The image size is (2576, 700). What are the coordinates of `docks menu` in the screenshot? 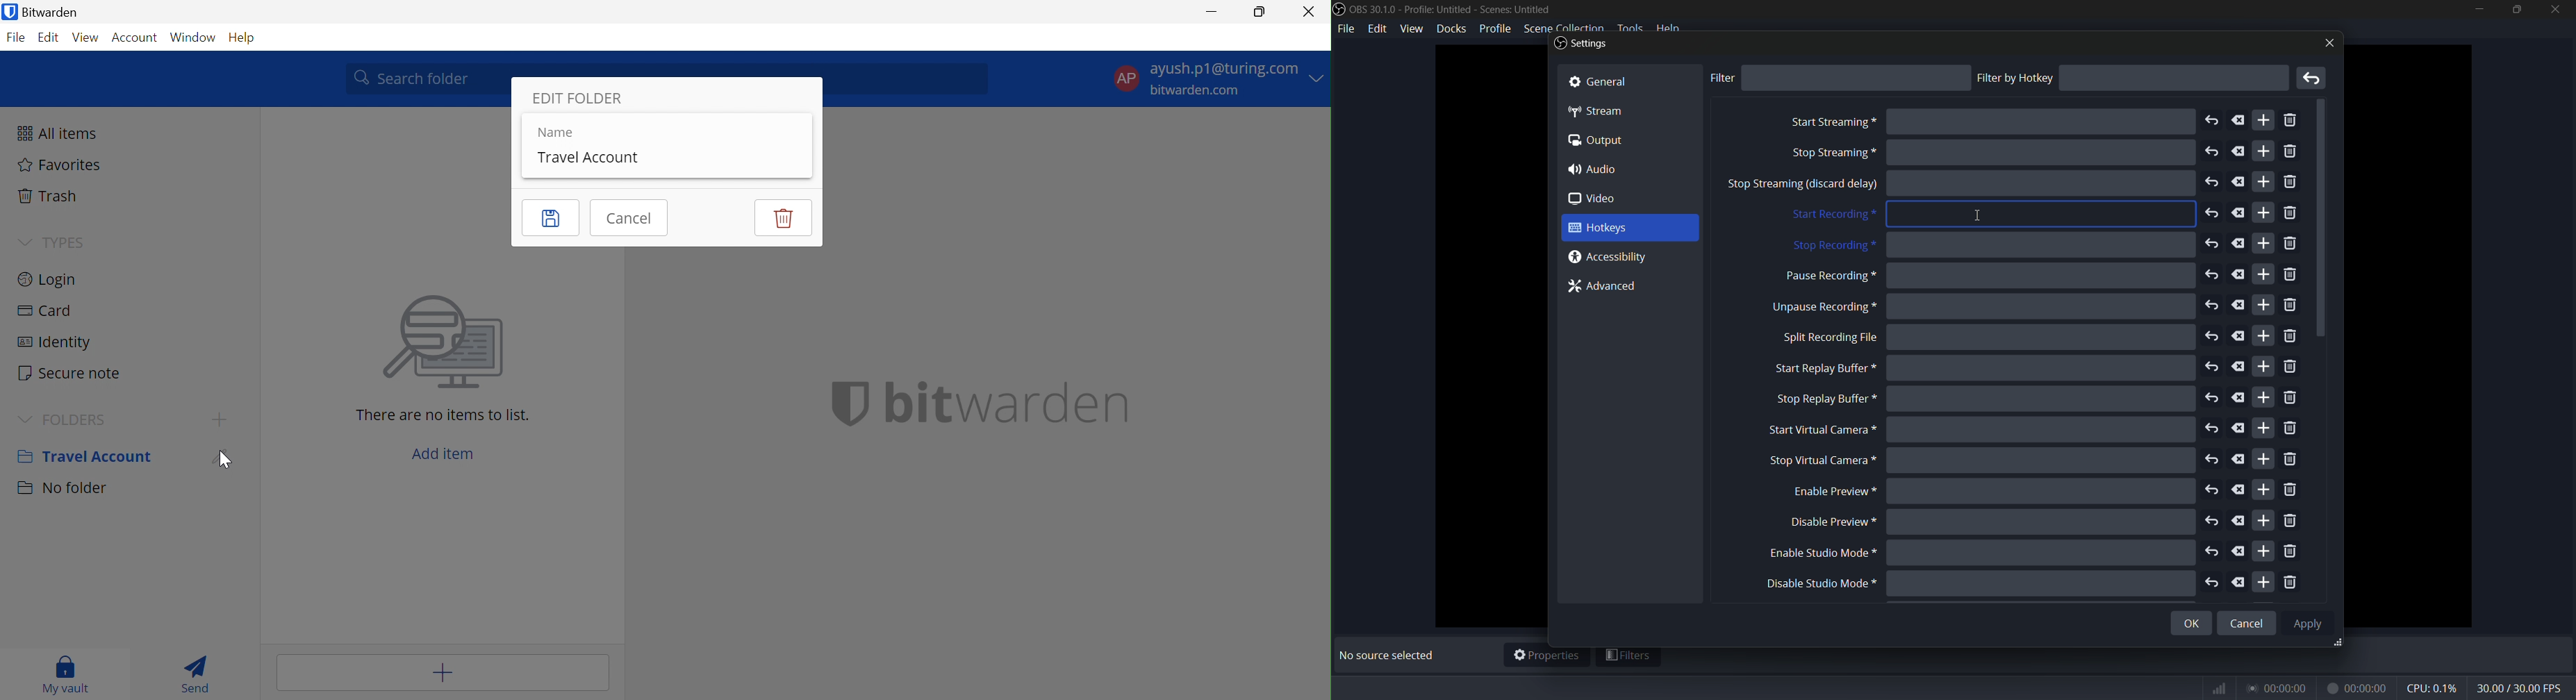 It's located at (1452, 28).